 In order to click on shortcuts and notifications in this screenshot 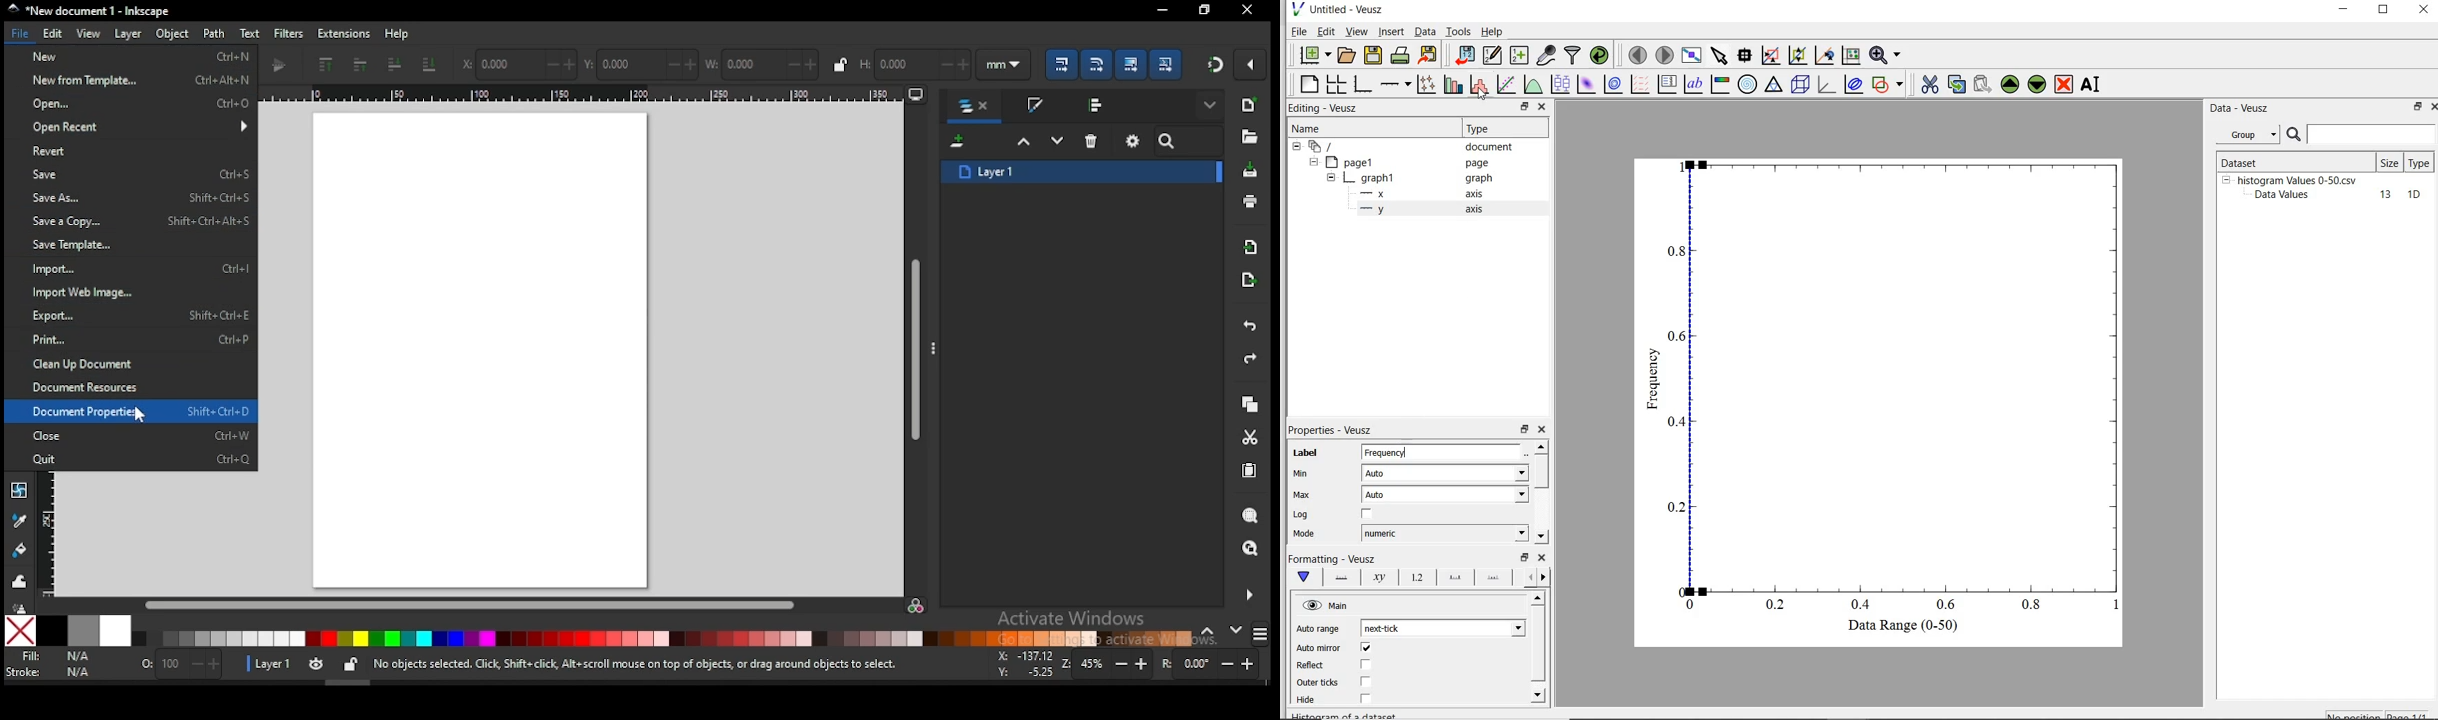, I will do `click(634, 665)`.